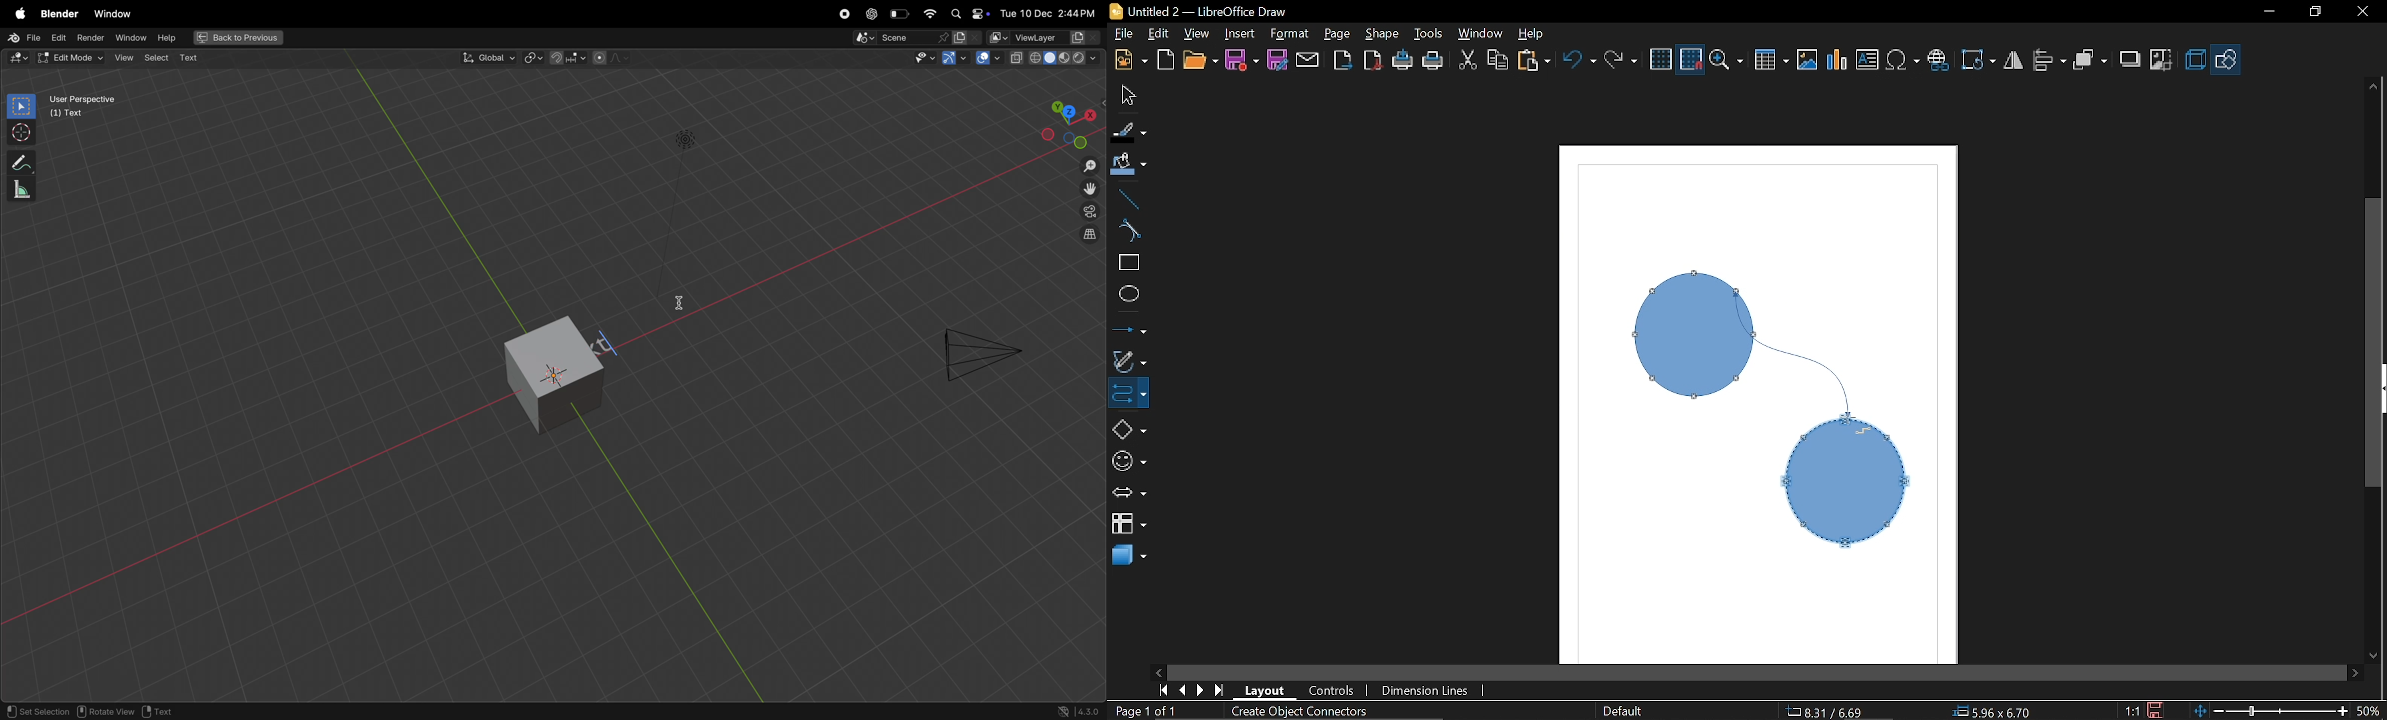  I want to click on dateand time, so click(1050, 12).